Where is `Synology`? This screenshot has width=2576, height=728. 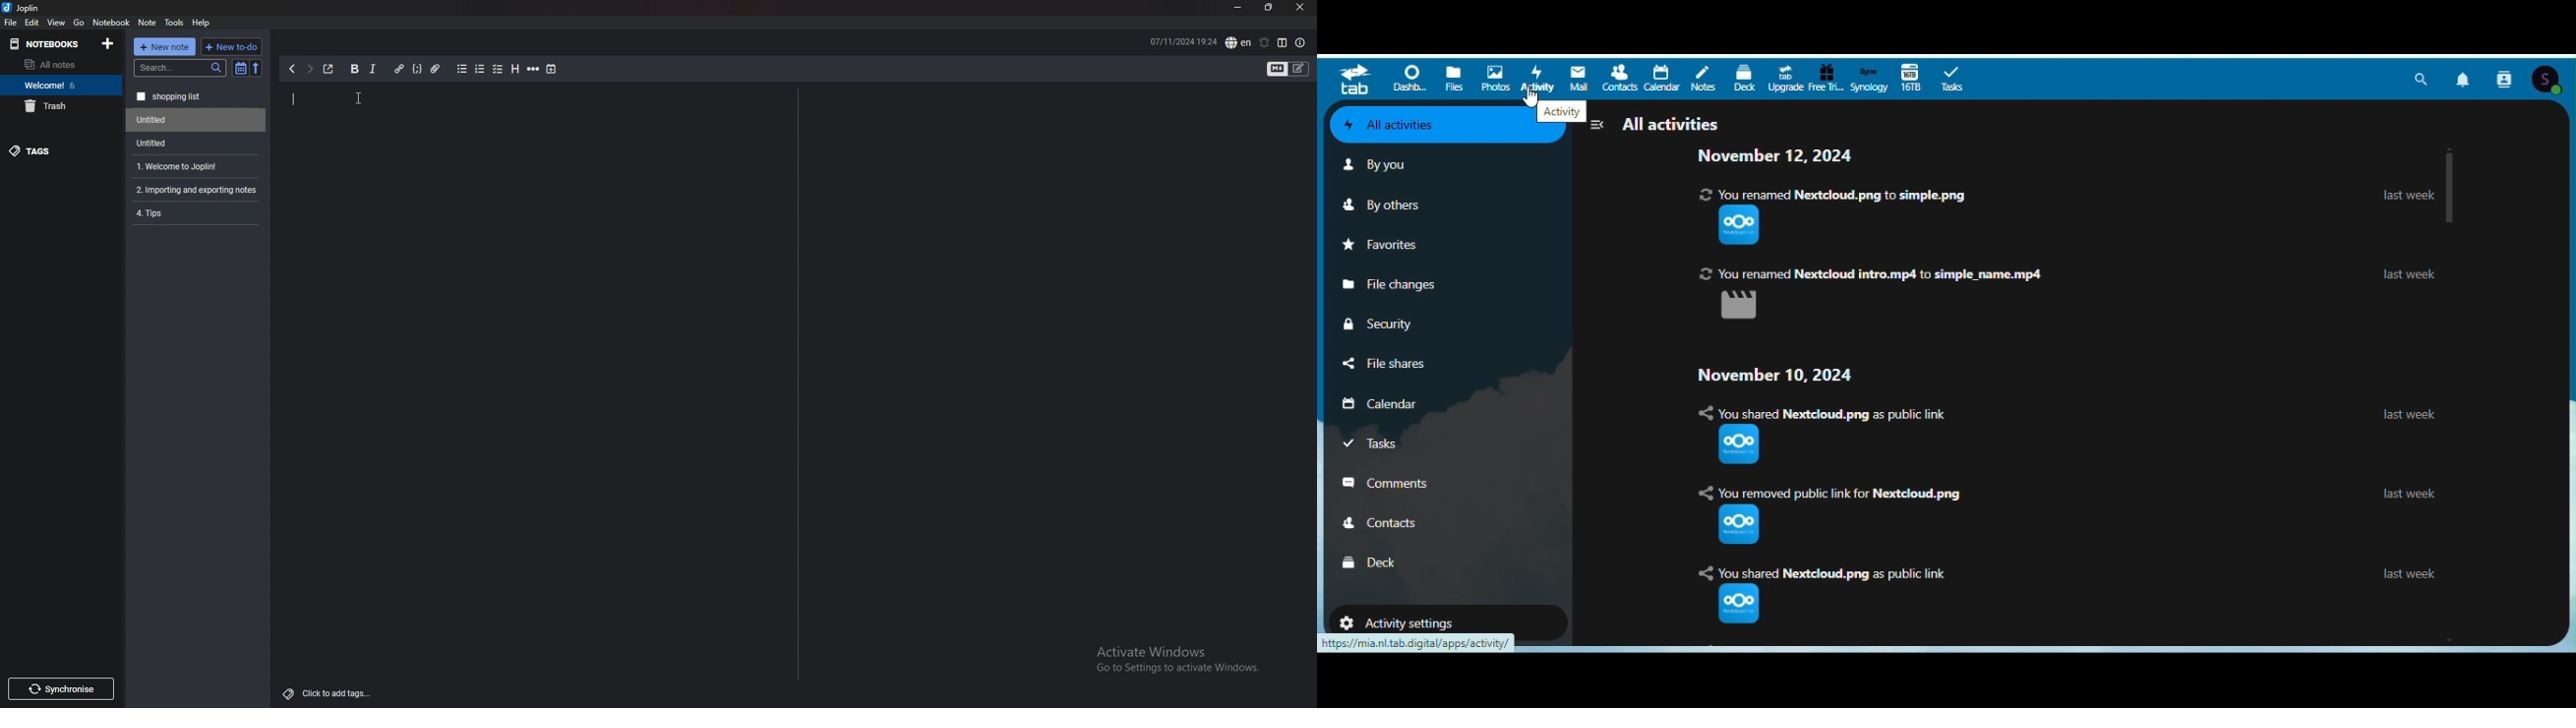
Synology is located at coordinates (1869, 81).